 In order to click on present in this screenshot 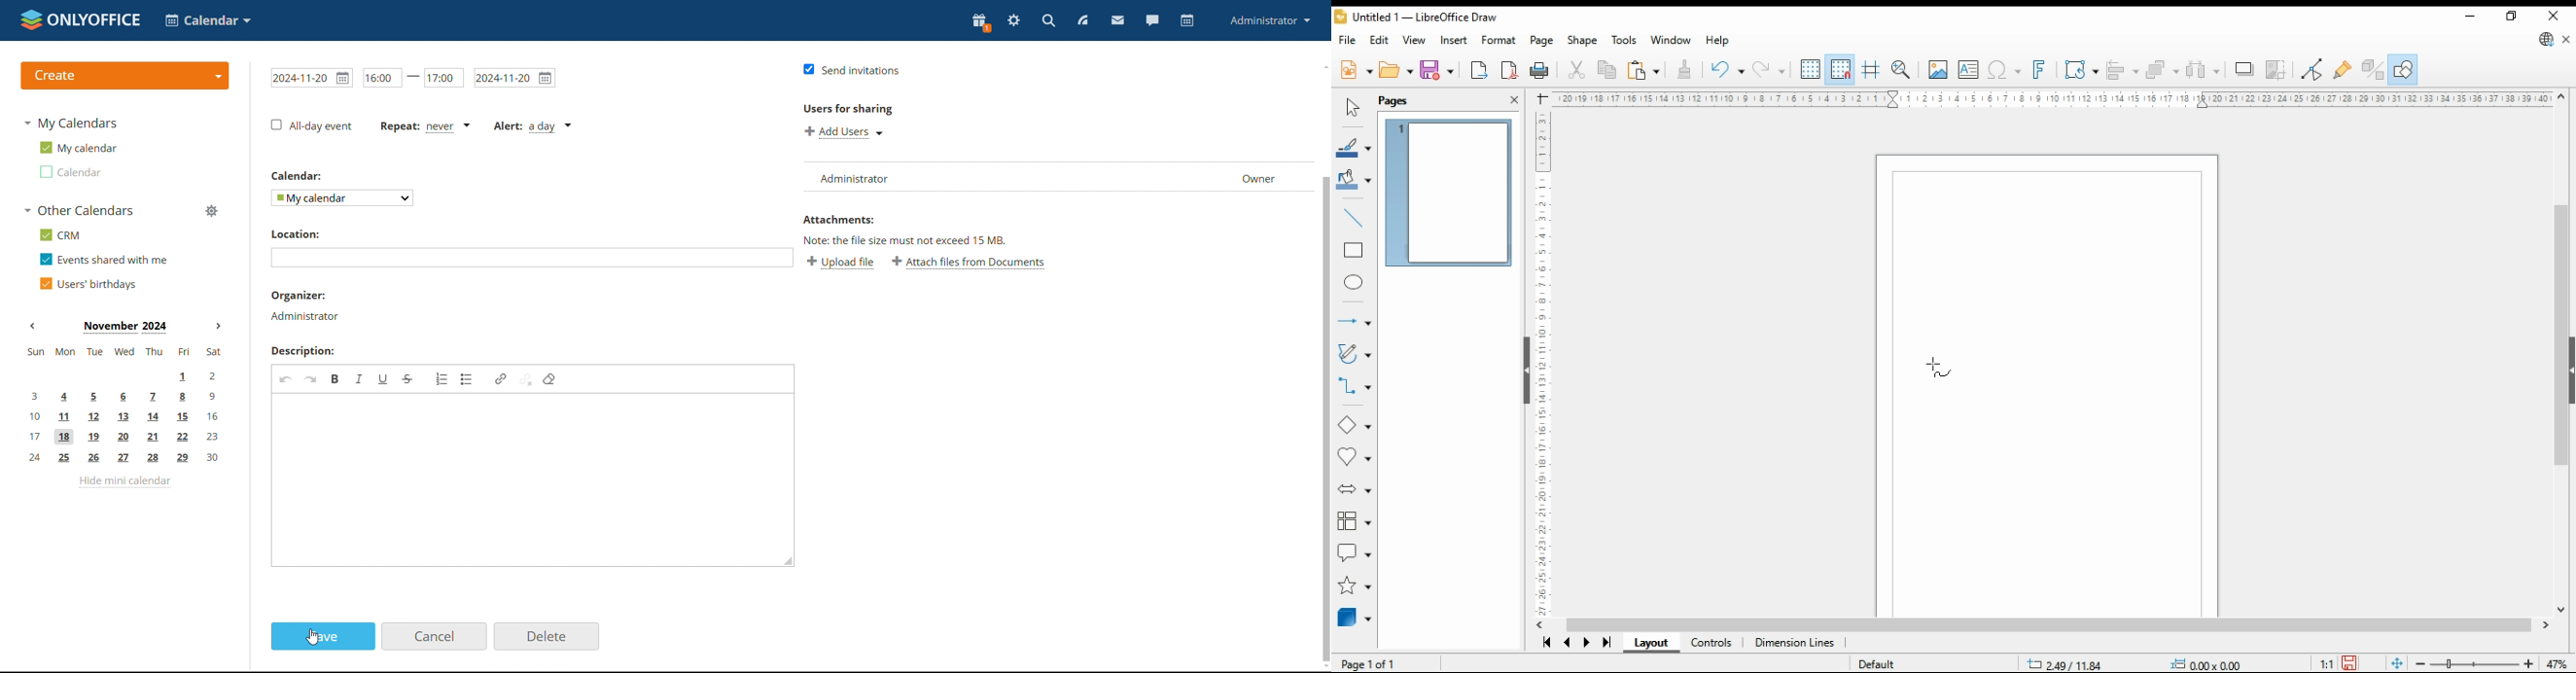, I will do `click(982, 22)`.